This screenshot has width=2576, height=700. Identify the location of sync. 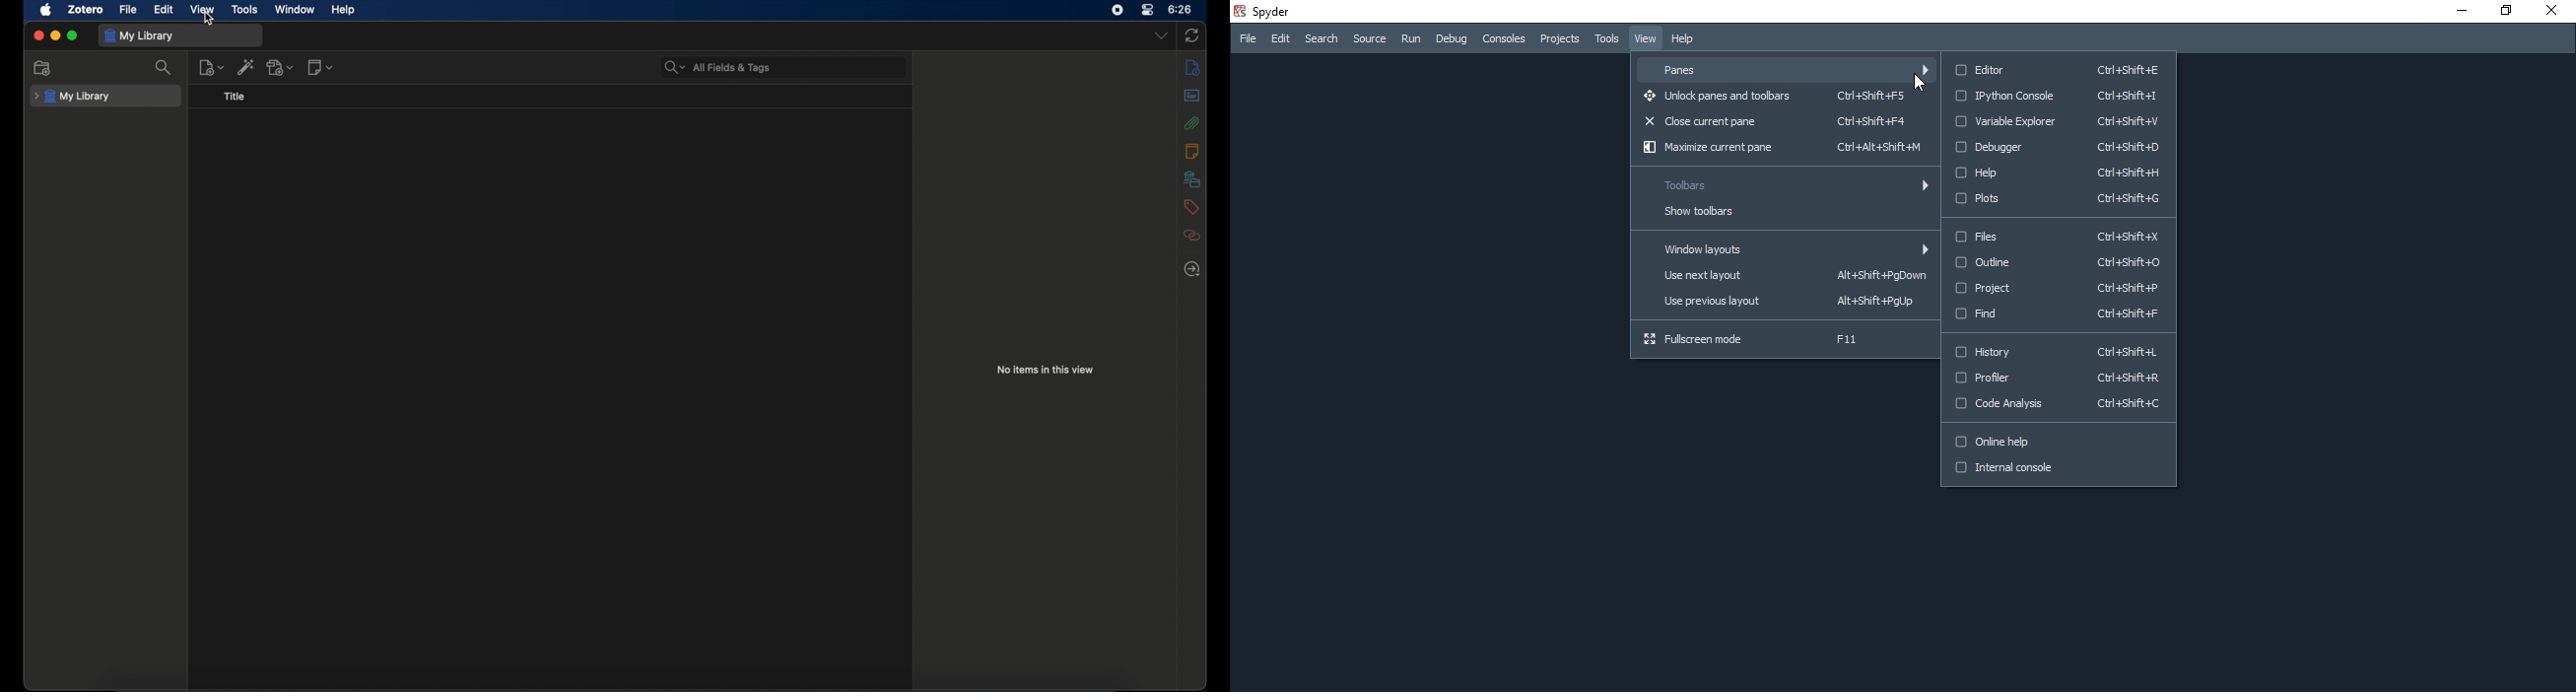
(1194, 35).